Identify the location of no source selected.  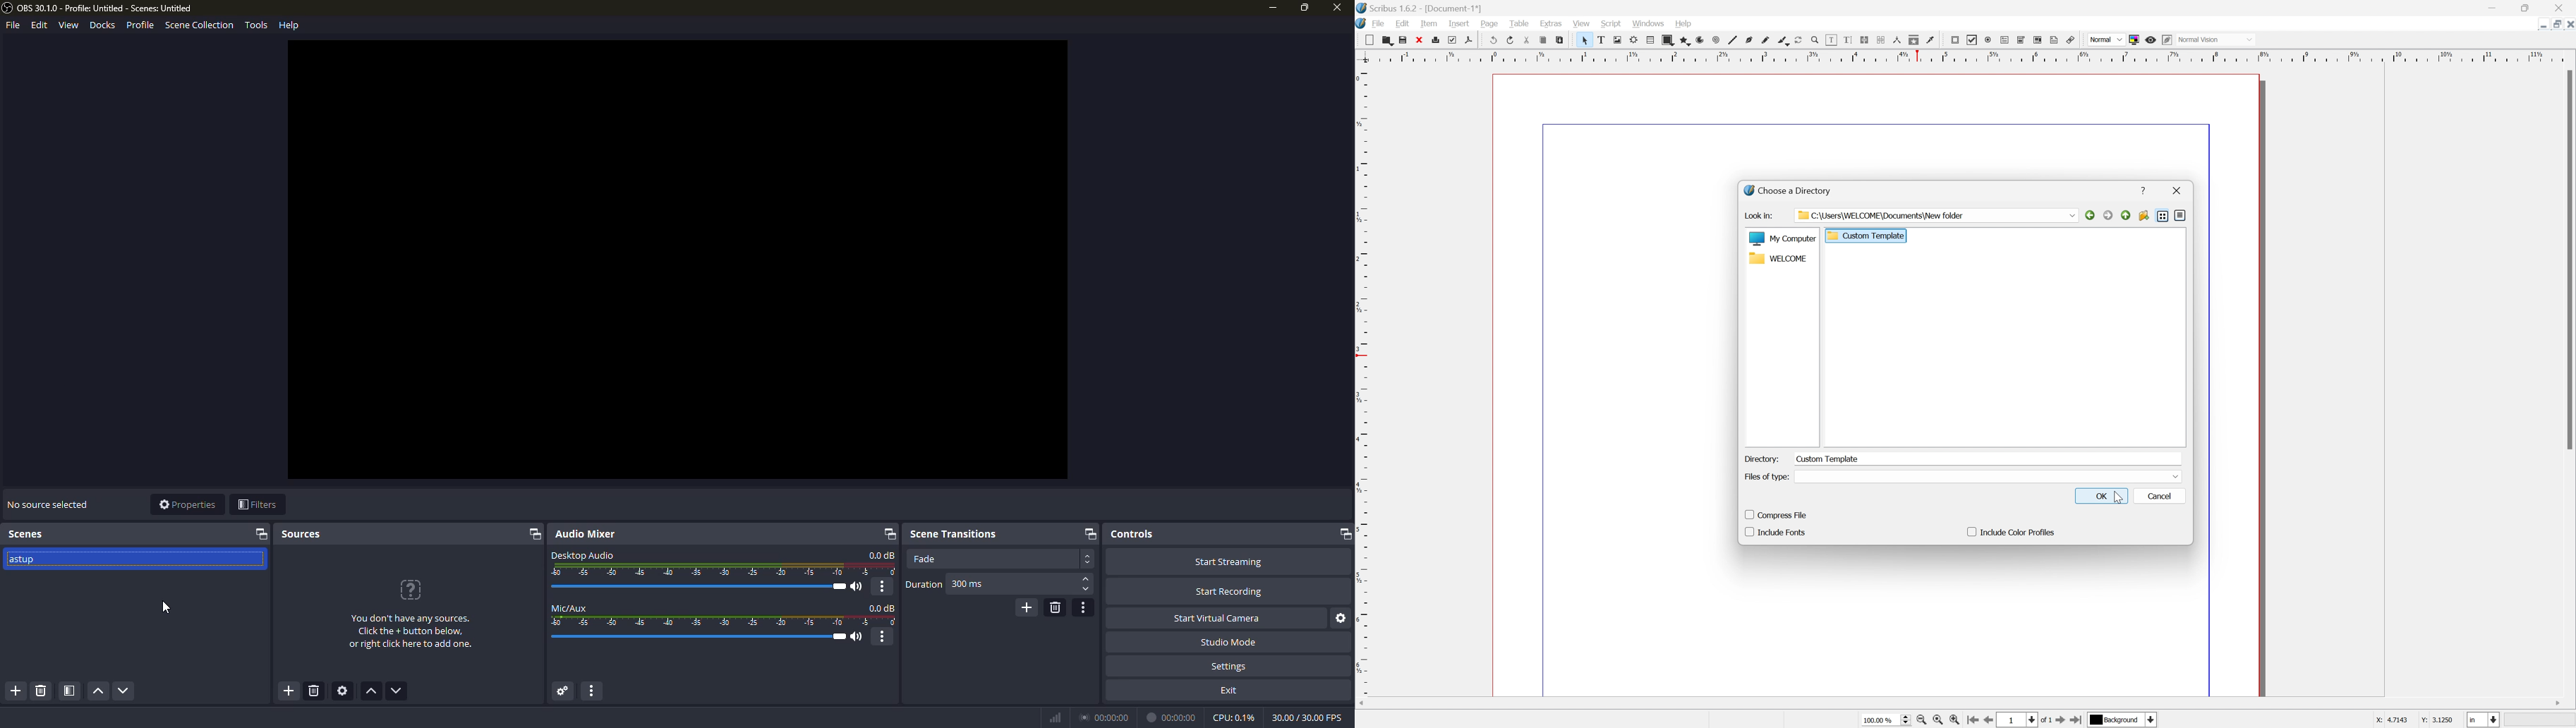
(47, 503).